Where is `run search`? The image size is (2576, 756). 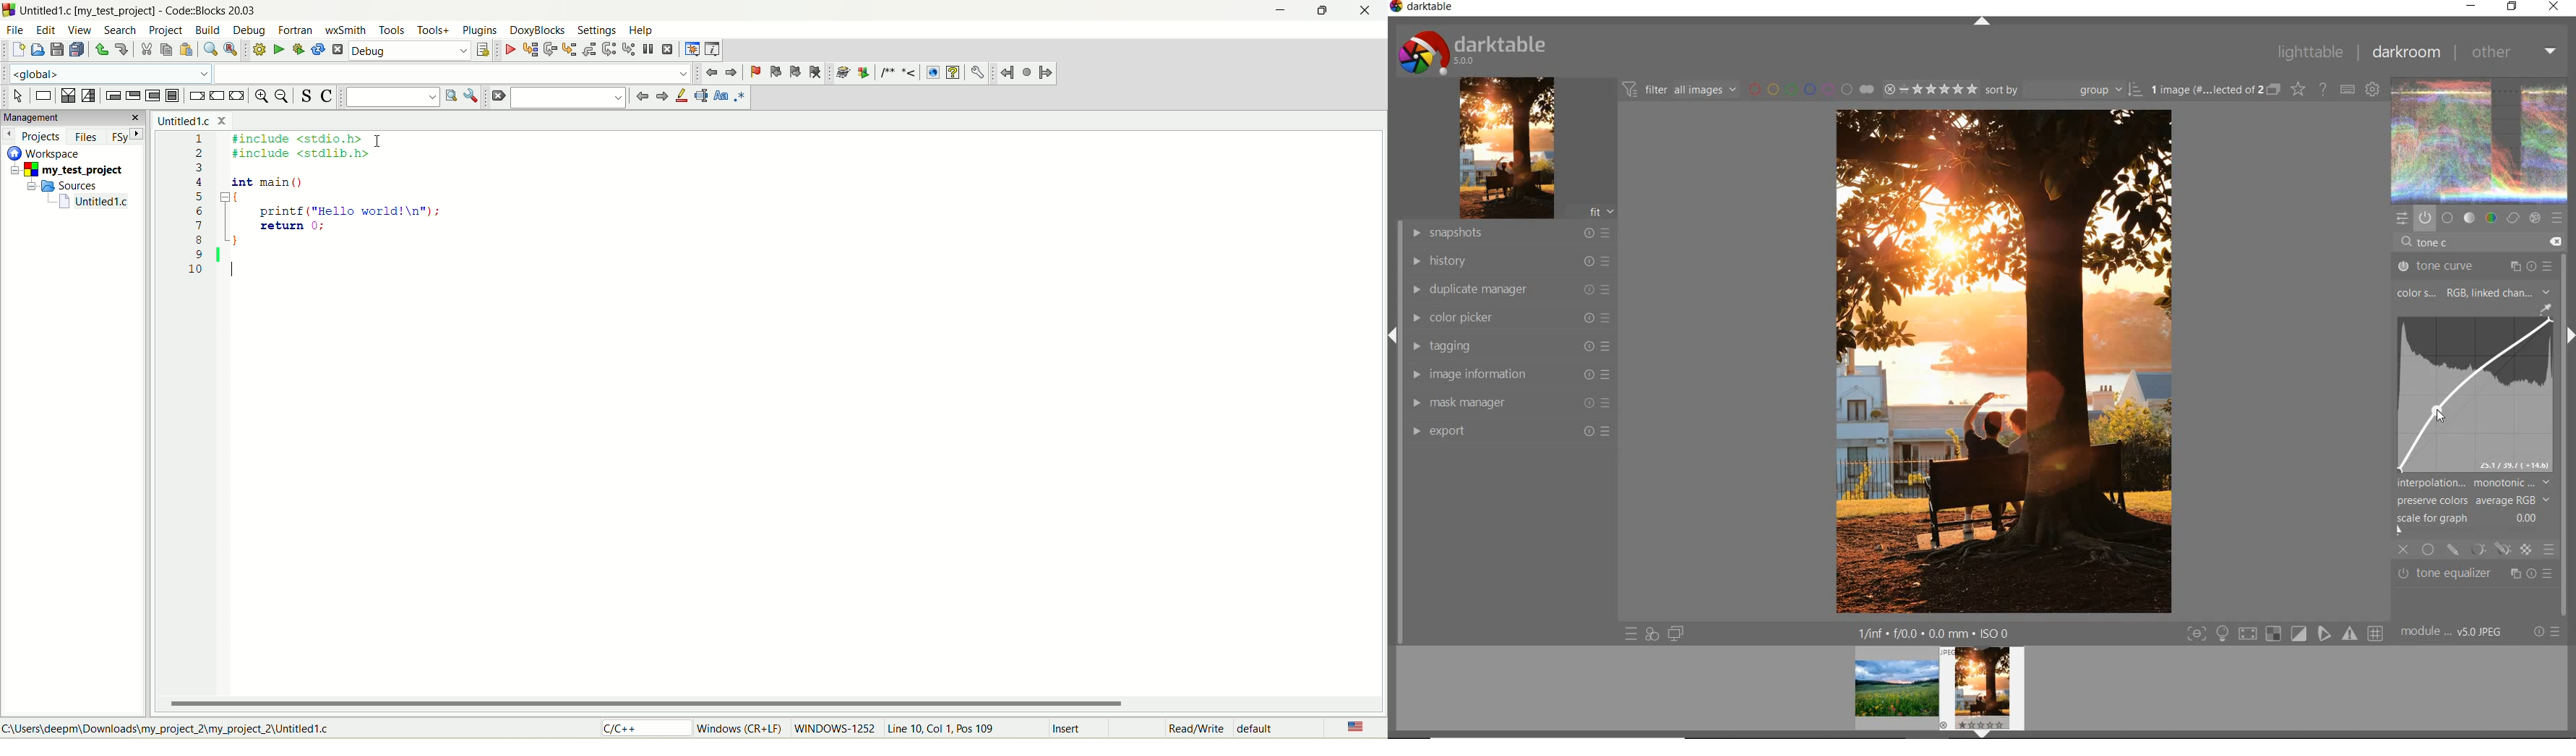
run search is located at coordinates (450, 100).